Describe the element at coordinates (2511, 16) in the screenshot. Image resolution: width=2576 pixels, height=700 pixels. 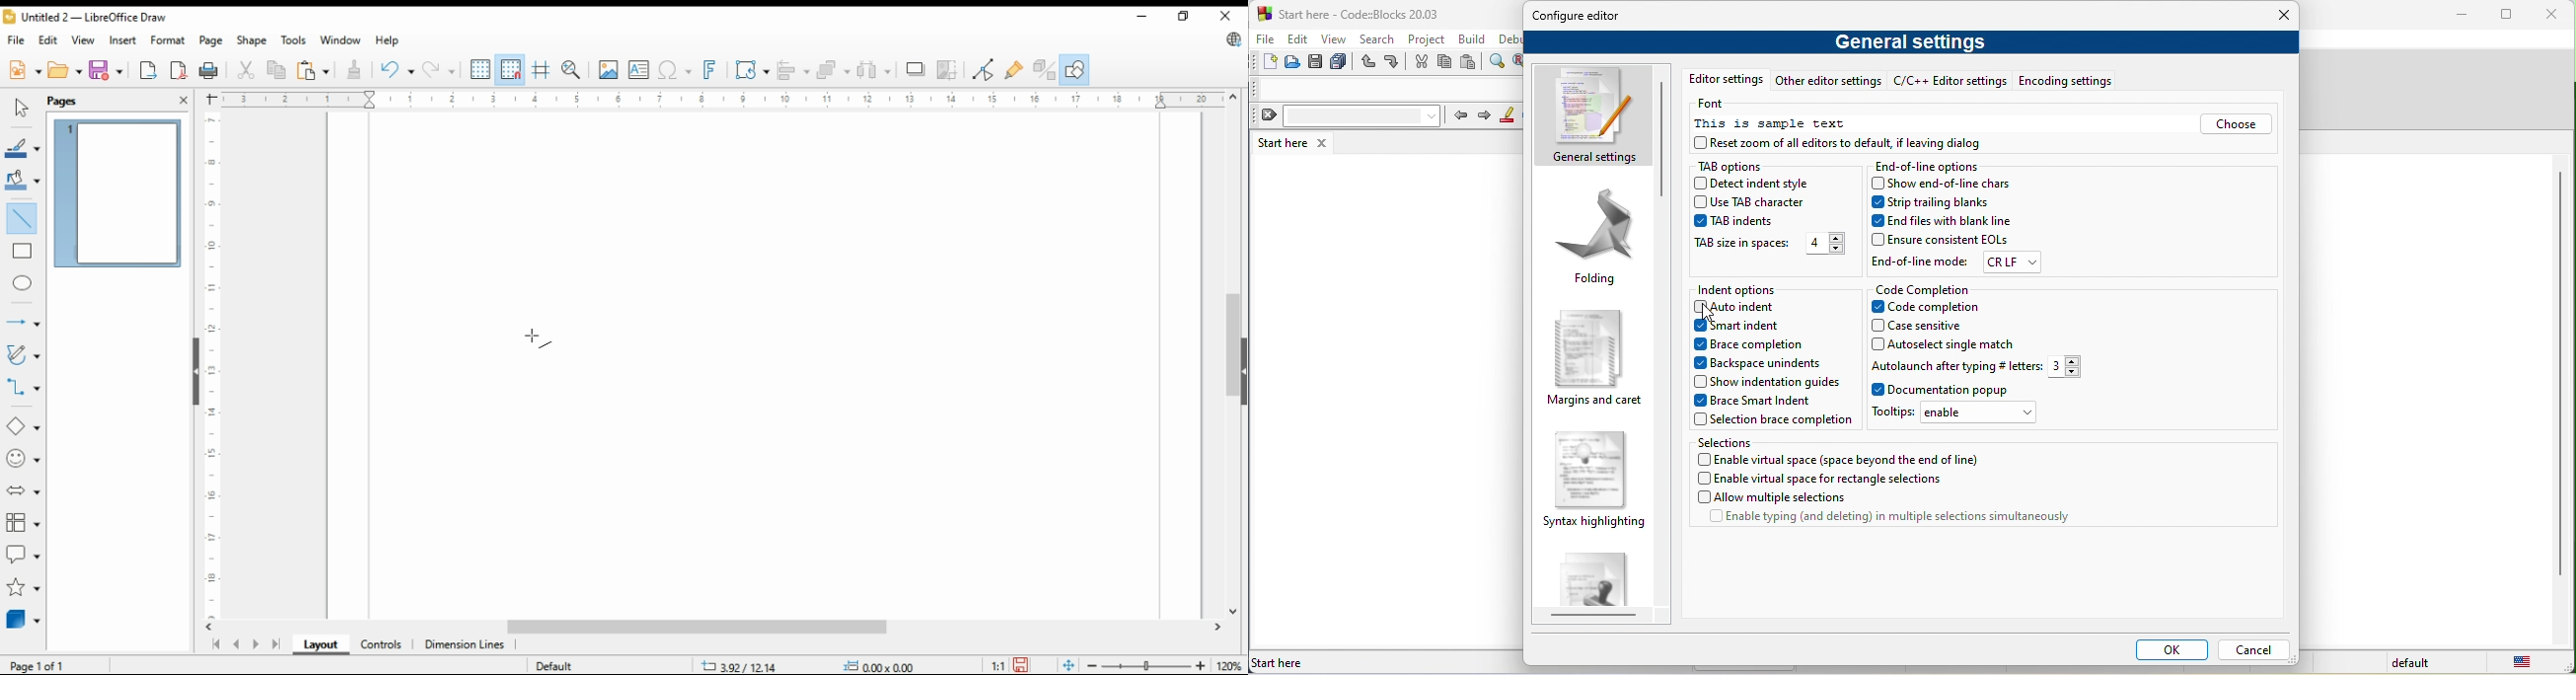
I see `maximize` at that location.